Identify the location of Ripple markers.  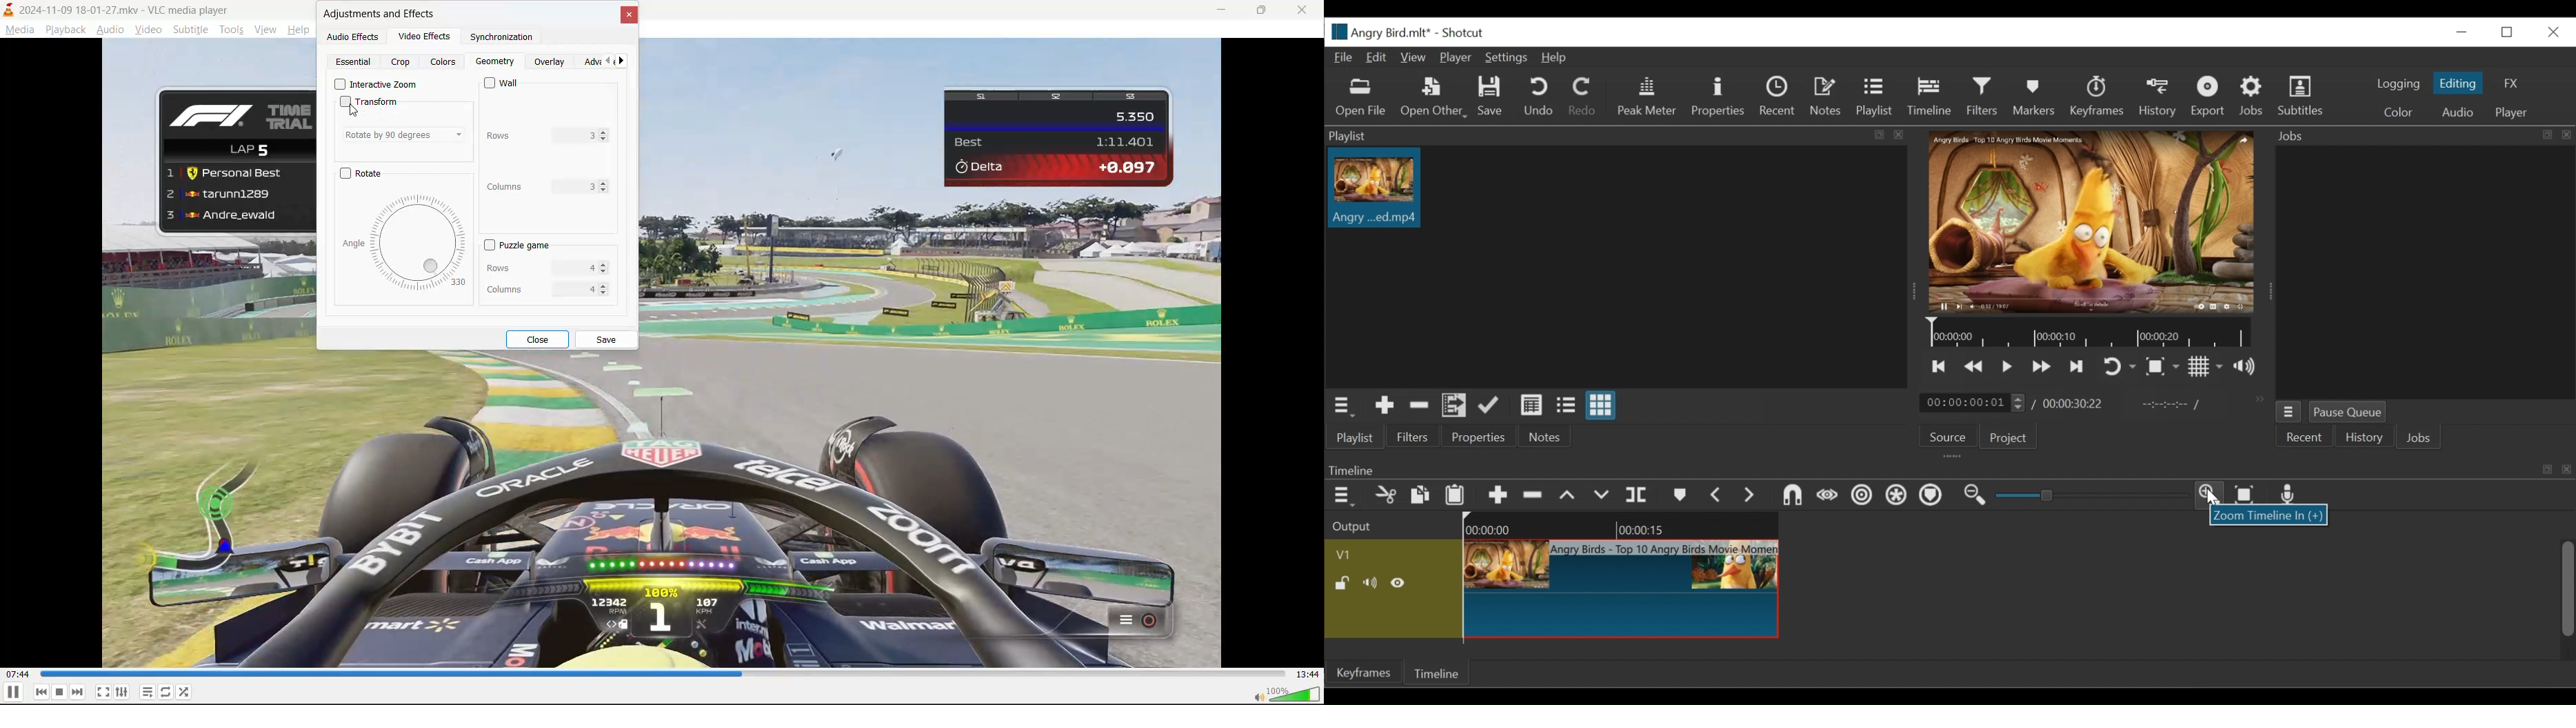
(1934, 495).